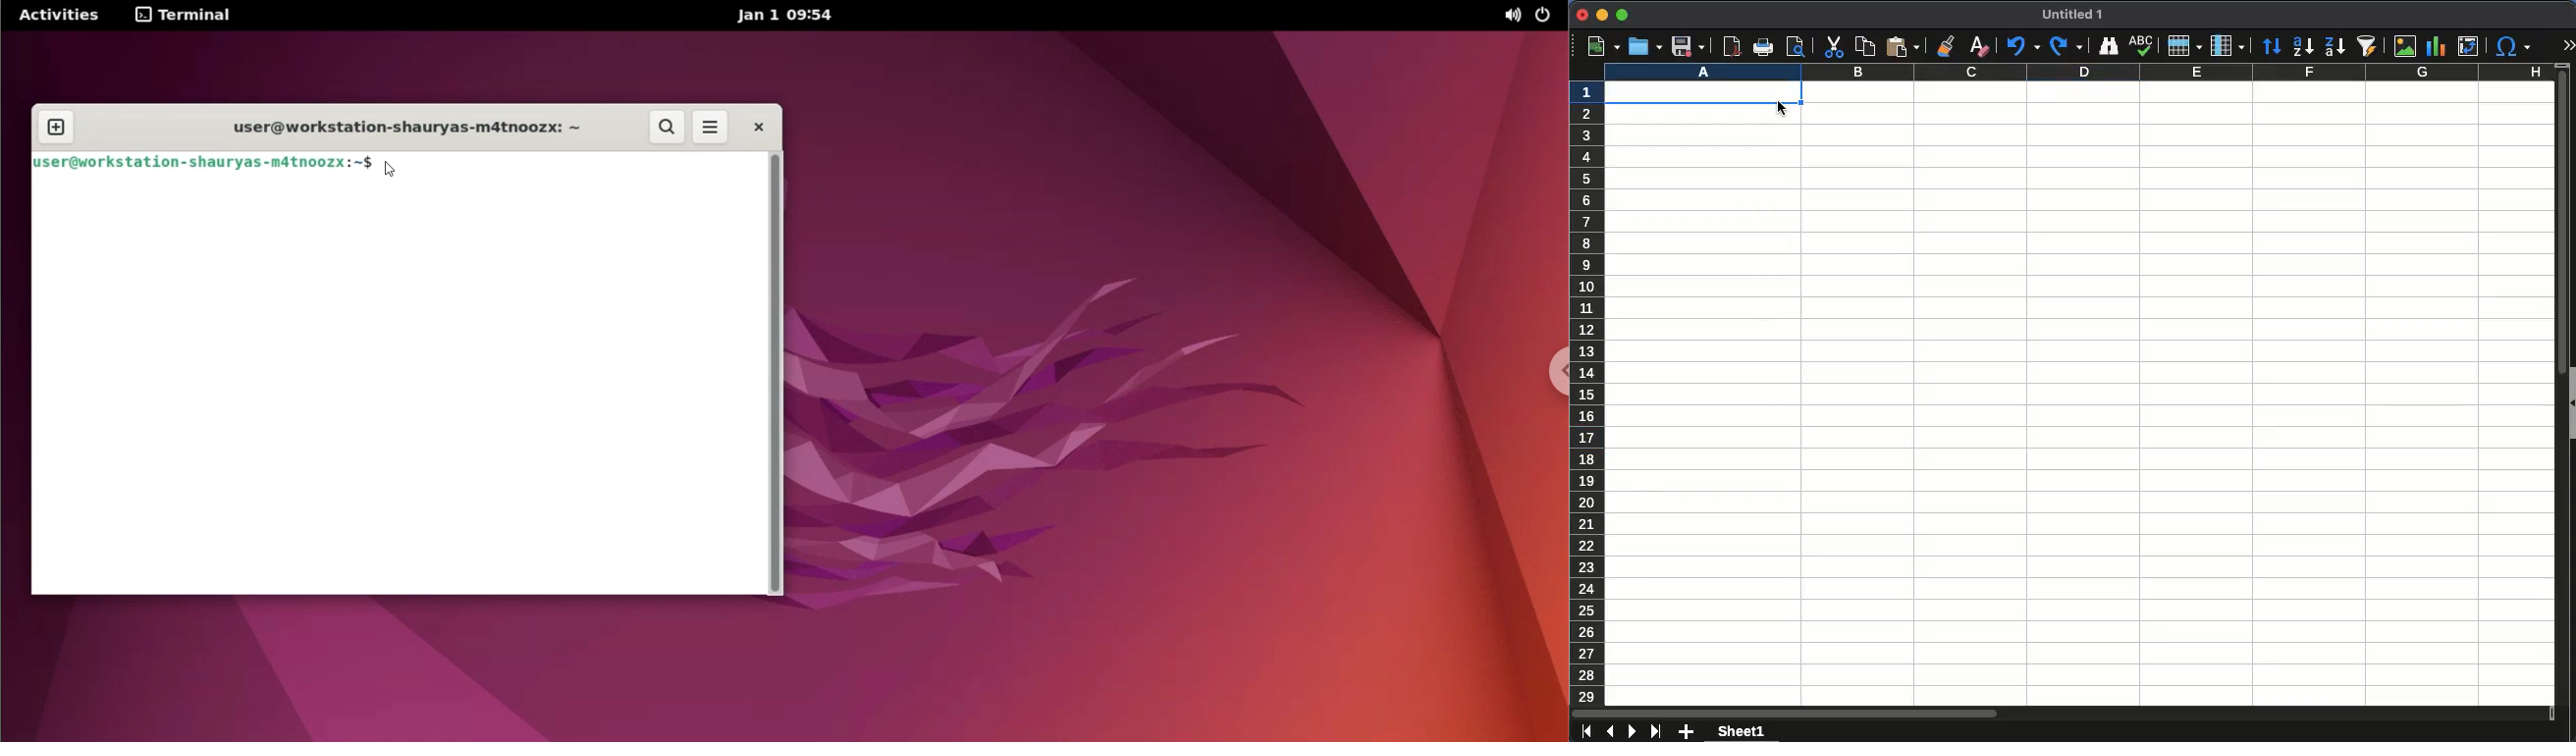  Describe the element at coordinates (1583, 16) in the screenshot. I see `close` at that location.